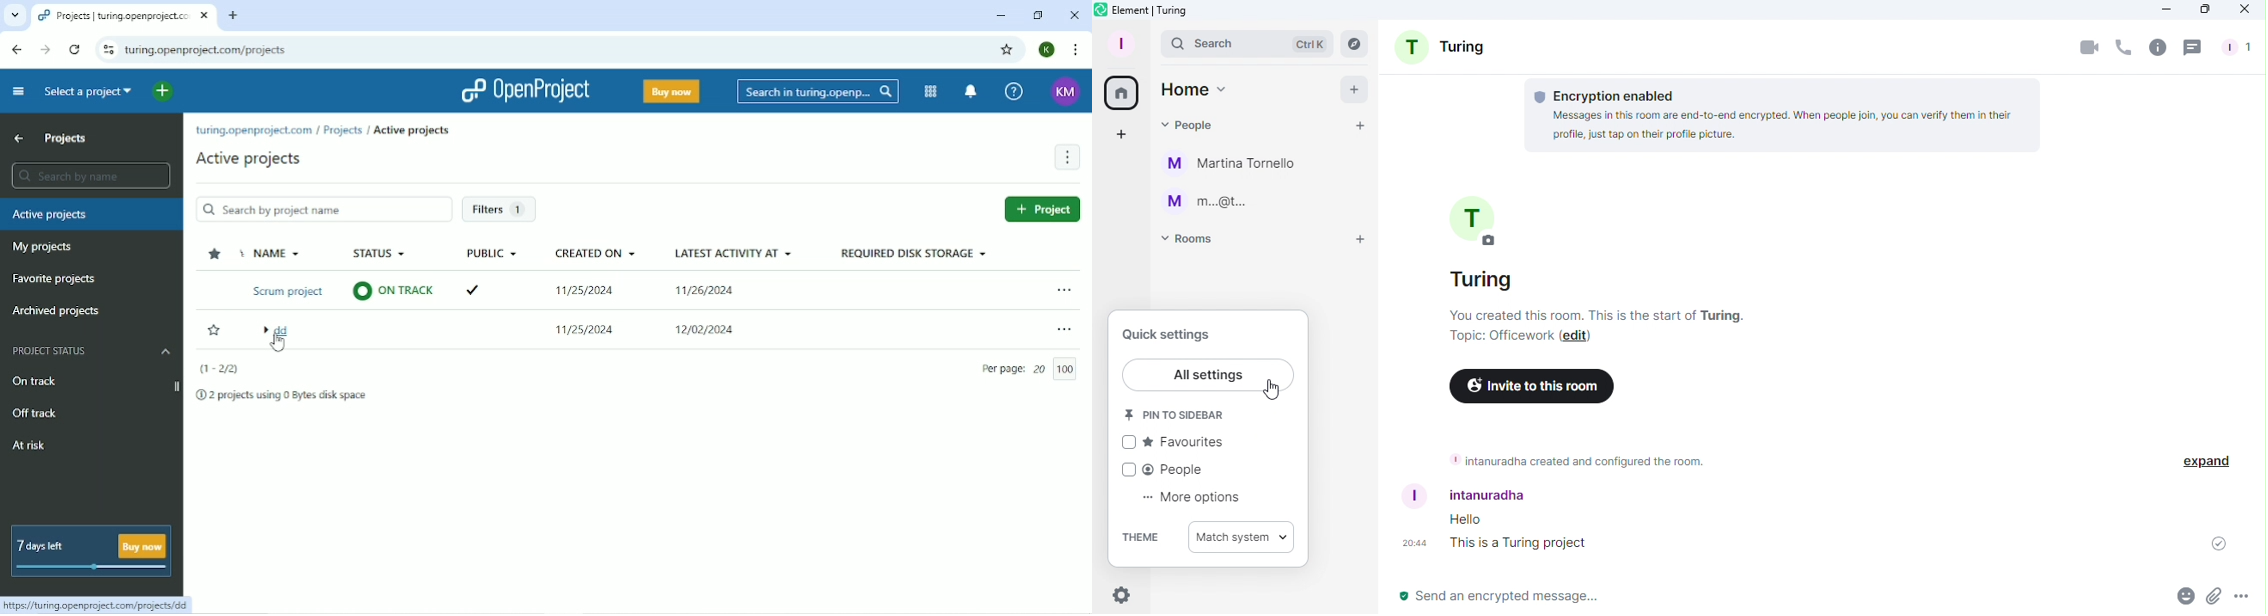  I want to click on Room info, so click(2157, 48).